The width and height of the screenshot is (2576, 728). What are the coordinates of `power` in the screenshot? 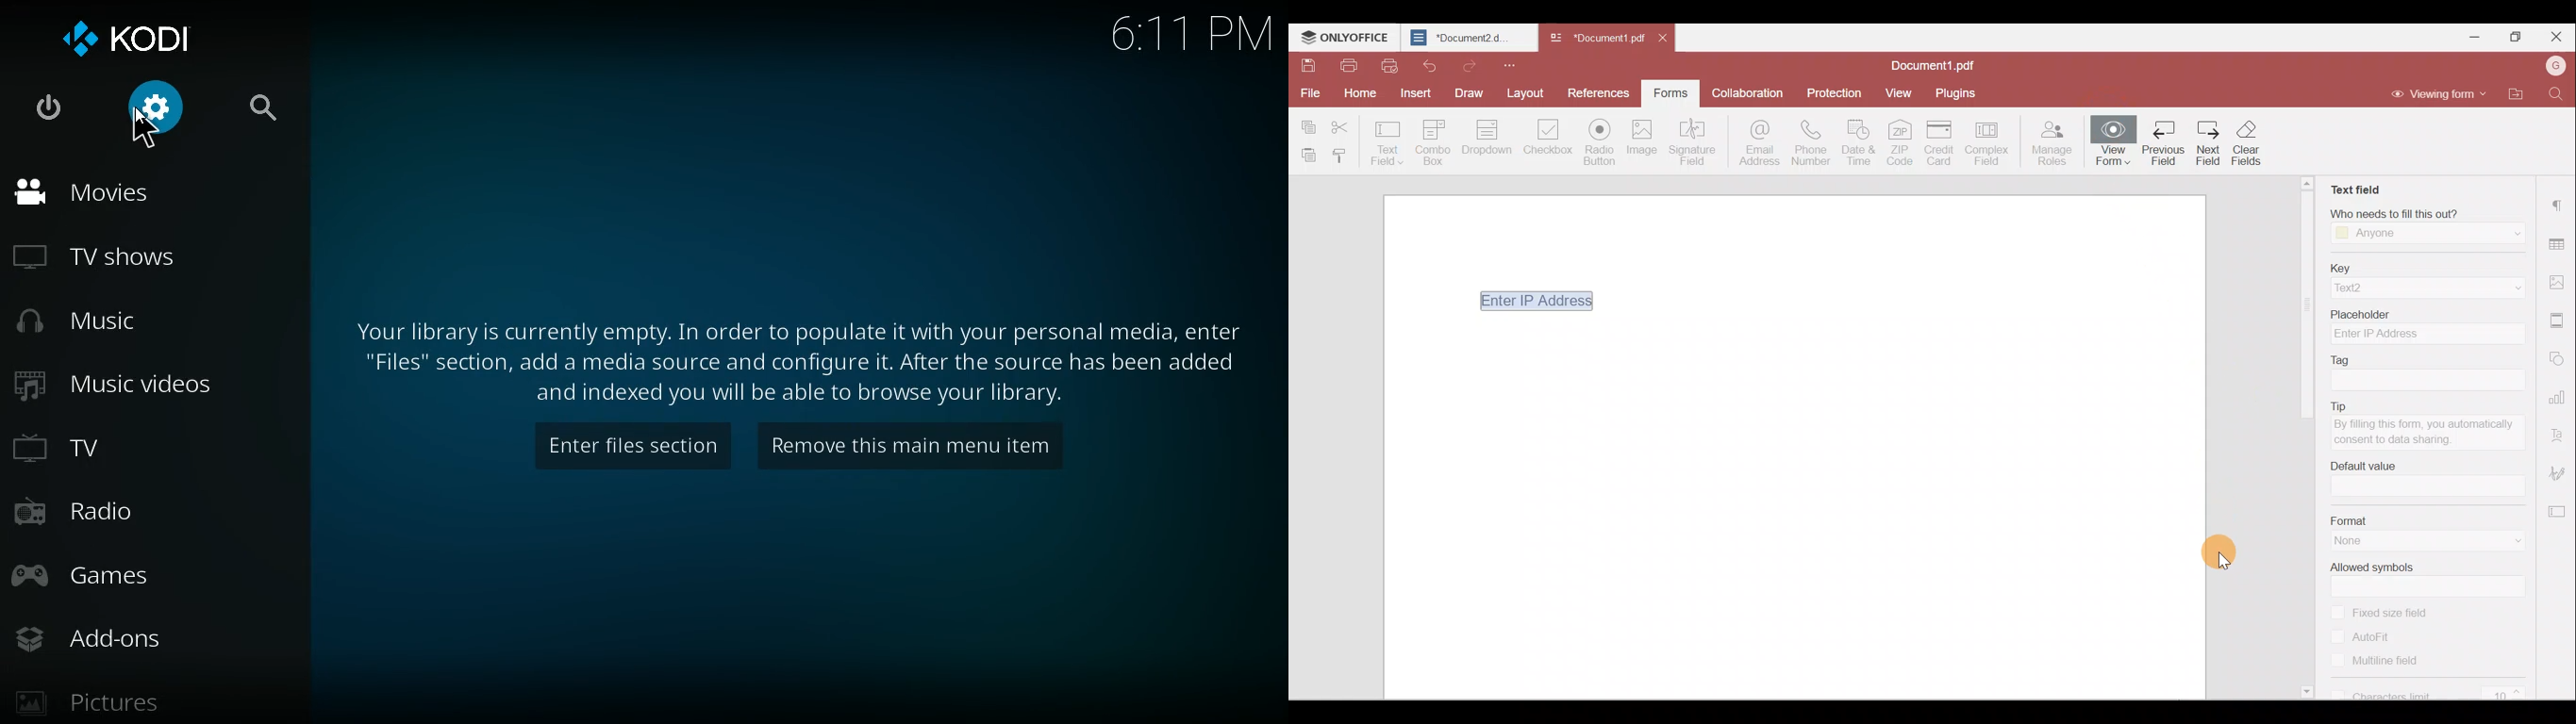 It's located at (47, 109).